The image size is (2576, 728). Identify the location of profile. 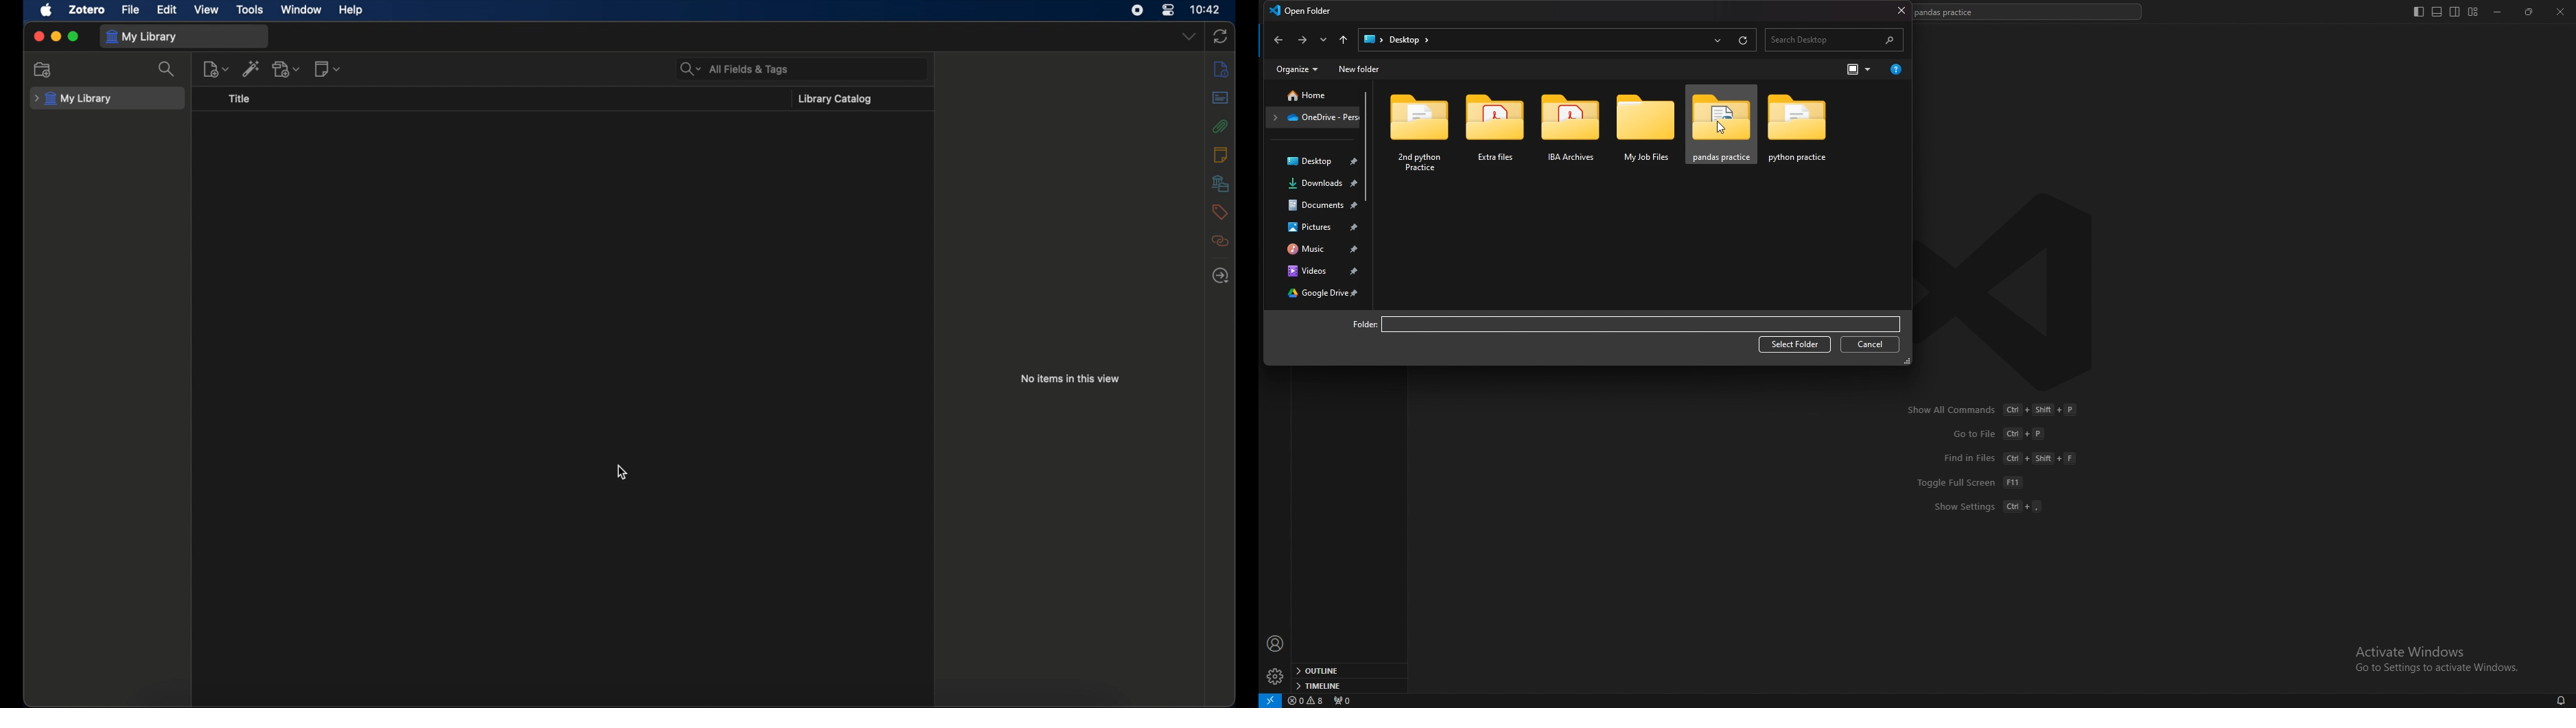
(1276, 644).